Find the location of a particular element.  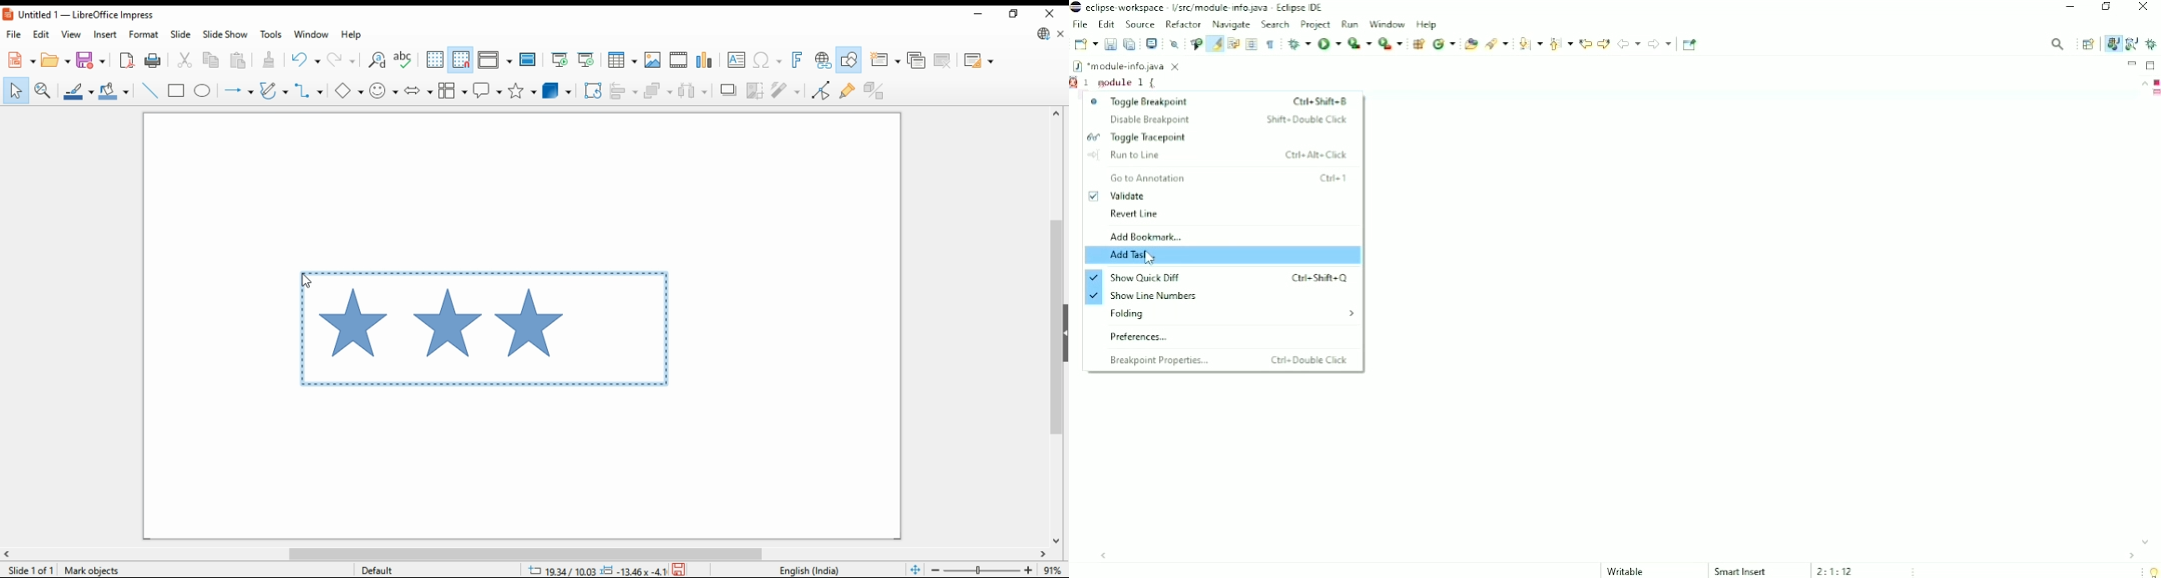

show gluepoint functions is located at coordinates (849, 89).